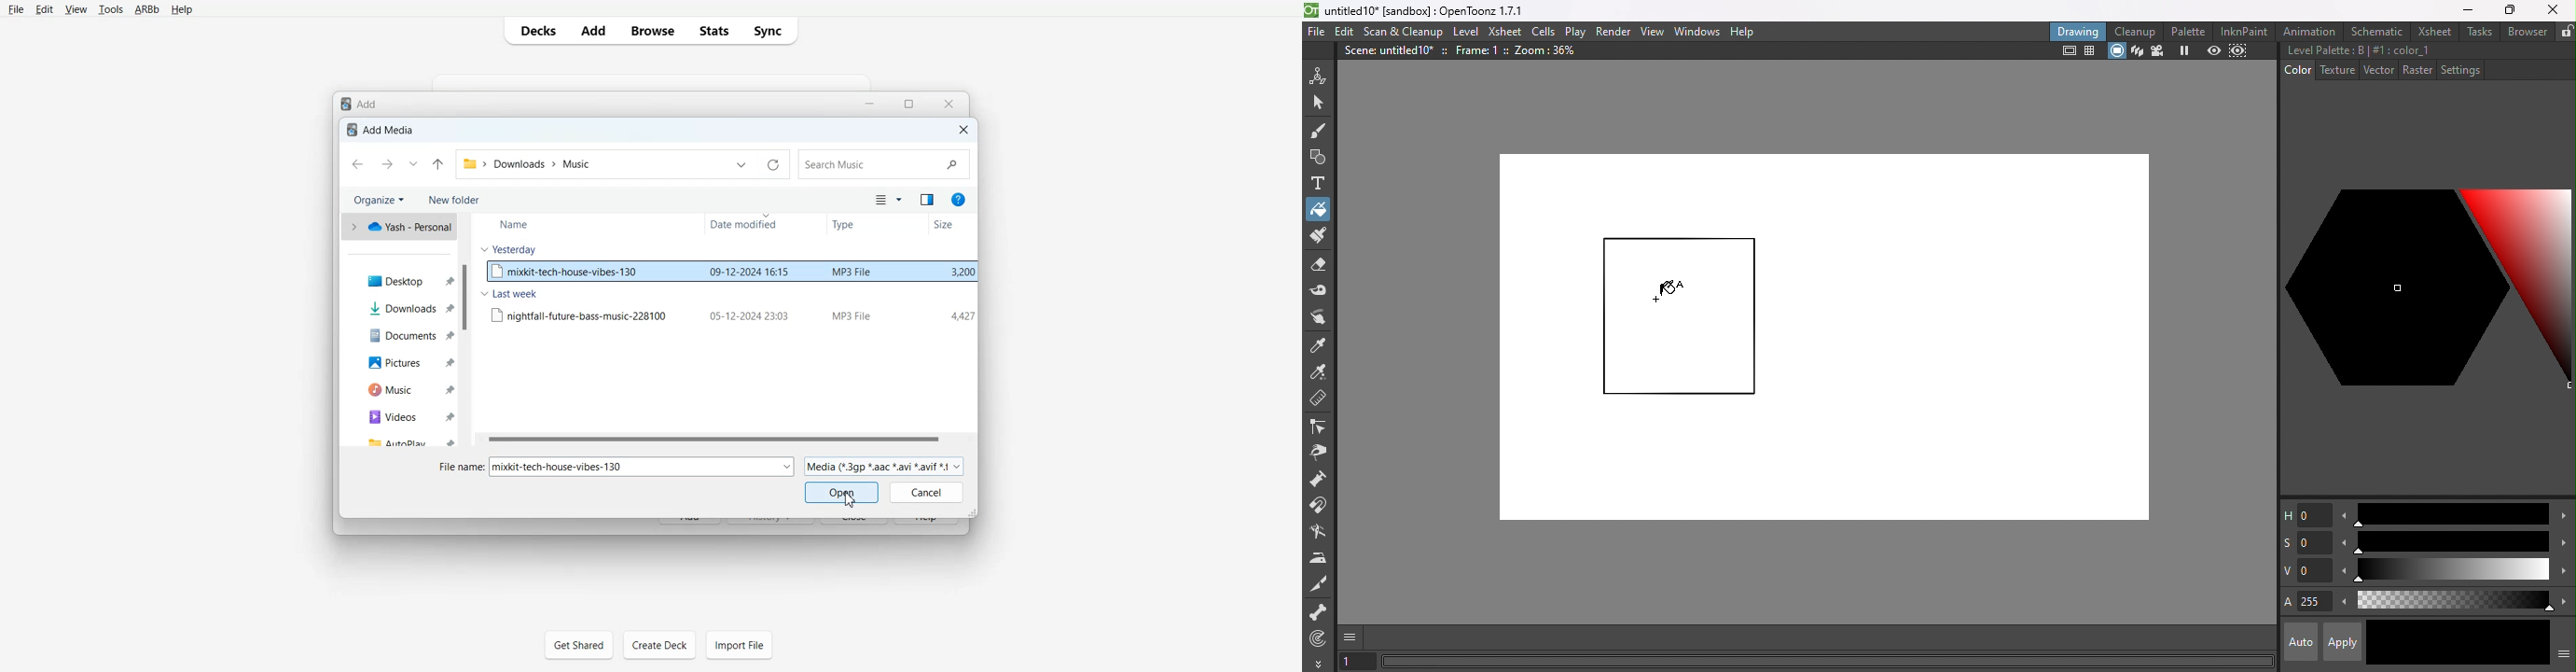 This screenshot has height=672, width=2576. What do you see at coordinates (963, 129) in the screenshot?
I see `Close` at bounding box center [963, 129].